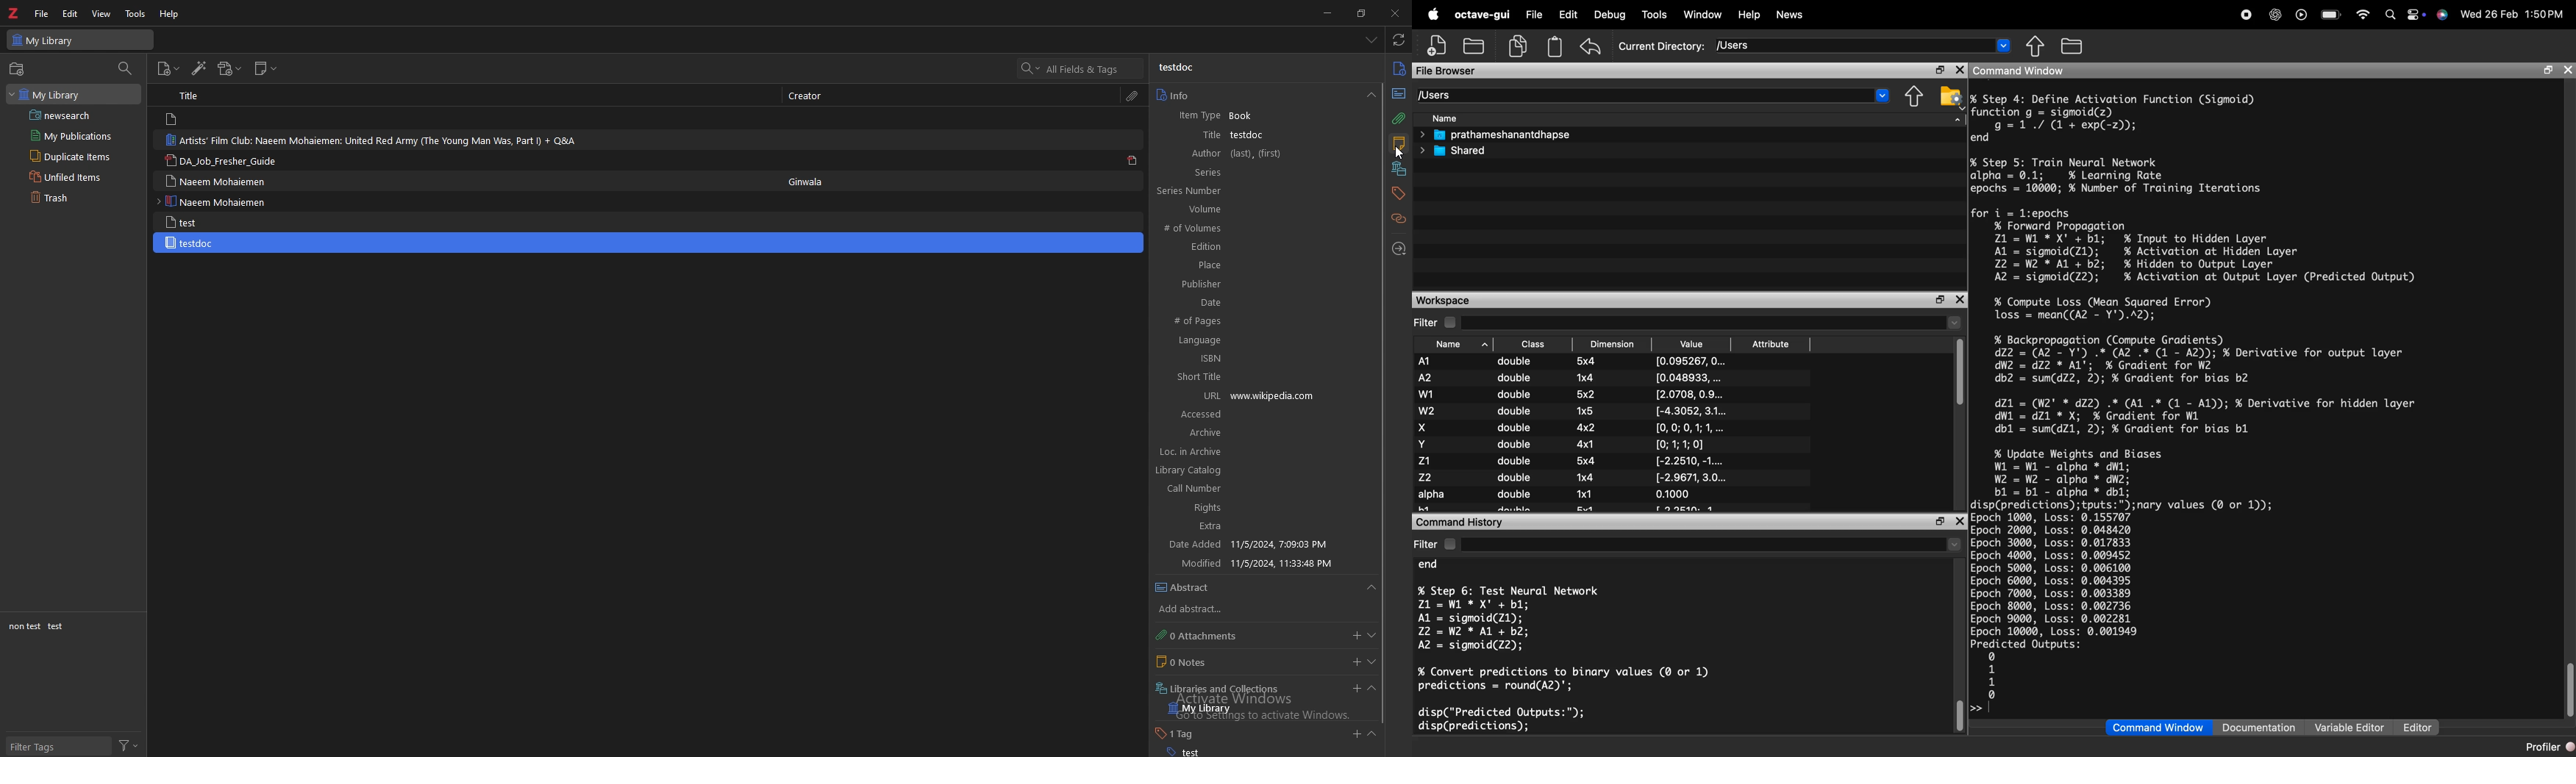 This screenshot has height=784, width=2576. I want to click on title, so click(199, 96).